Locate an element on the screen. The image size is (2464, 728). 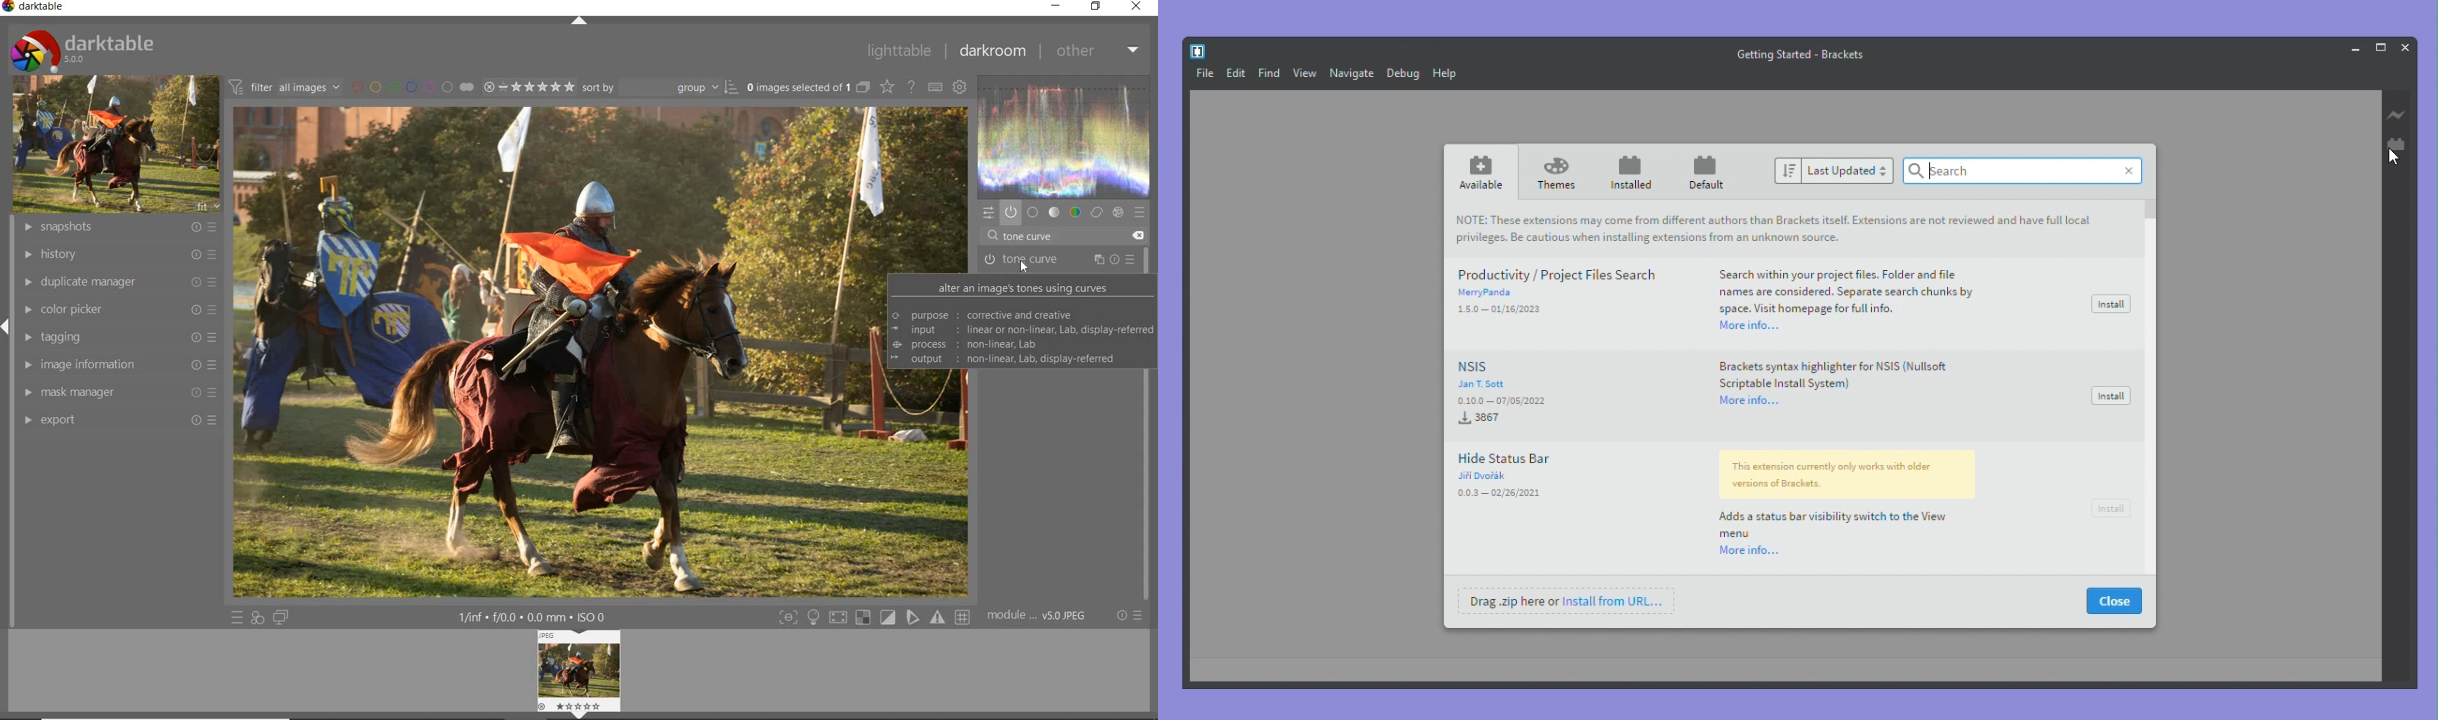
Sort by is located at coordinates (660, 87).